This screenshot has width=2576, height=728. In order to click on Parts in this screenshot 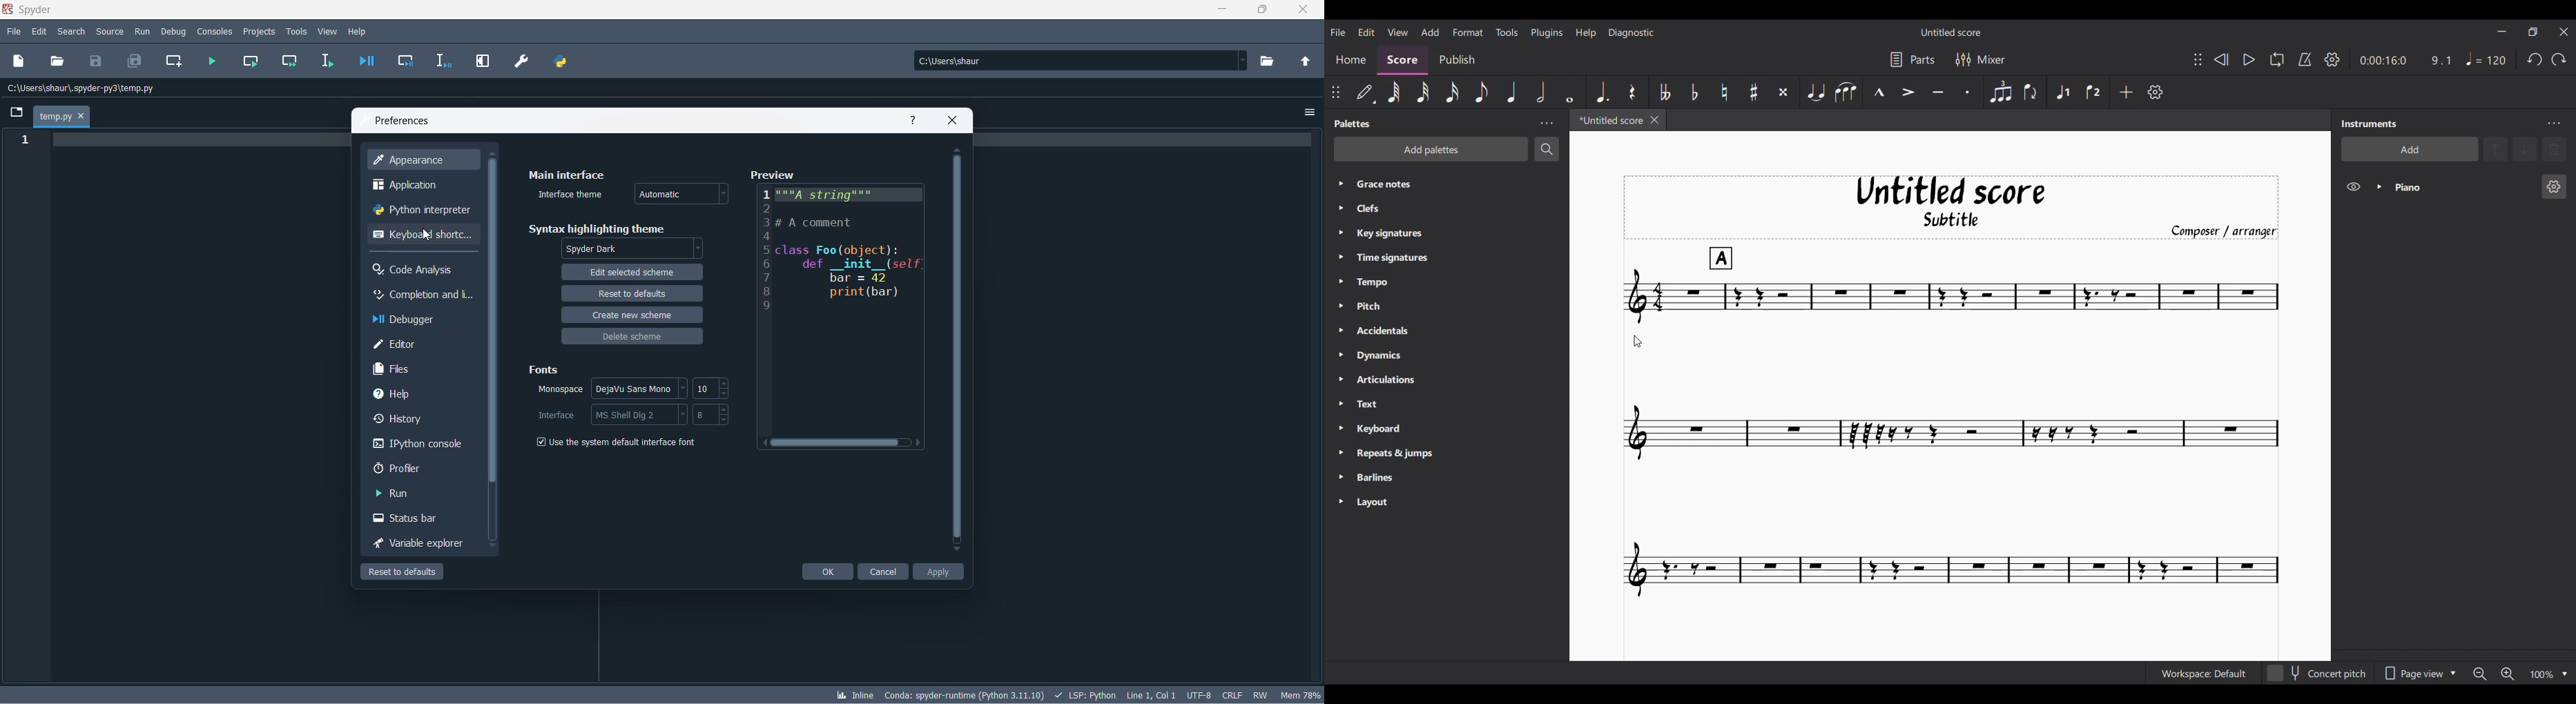, I will do `click(1912, 59)`.